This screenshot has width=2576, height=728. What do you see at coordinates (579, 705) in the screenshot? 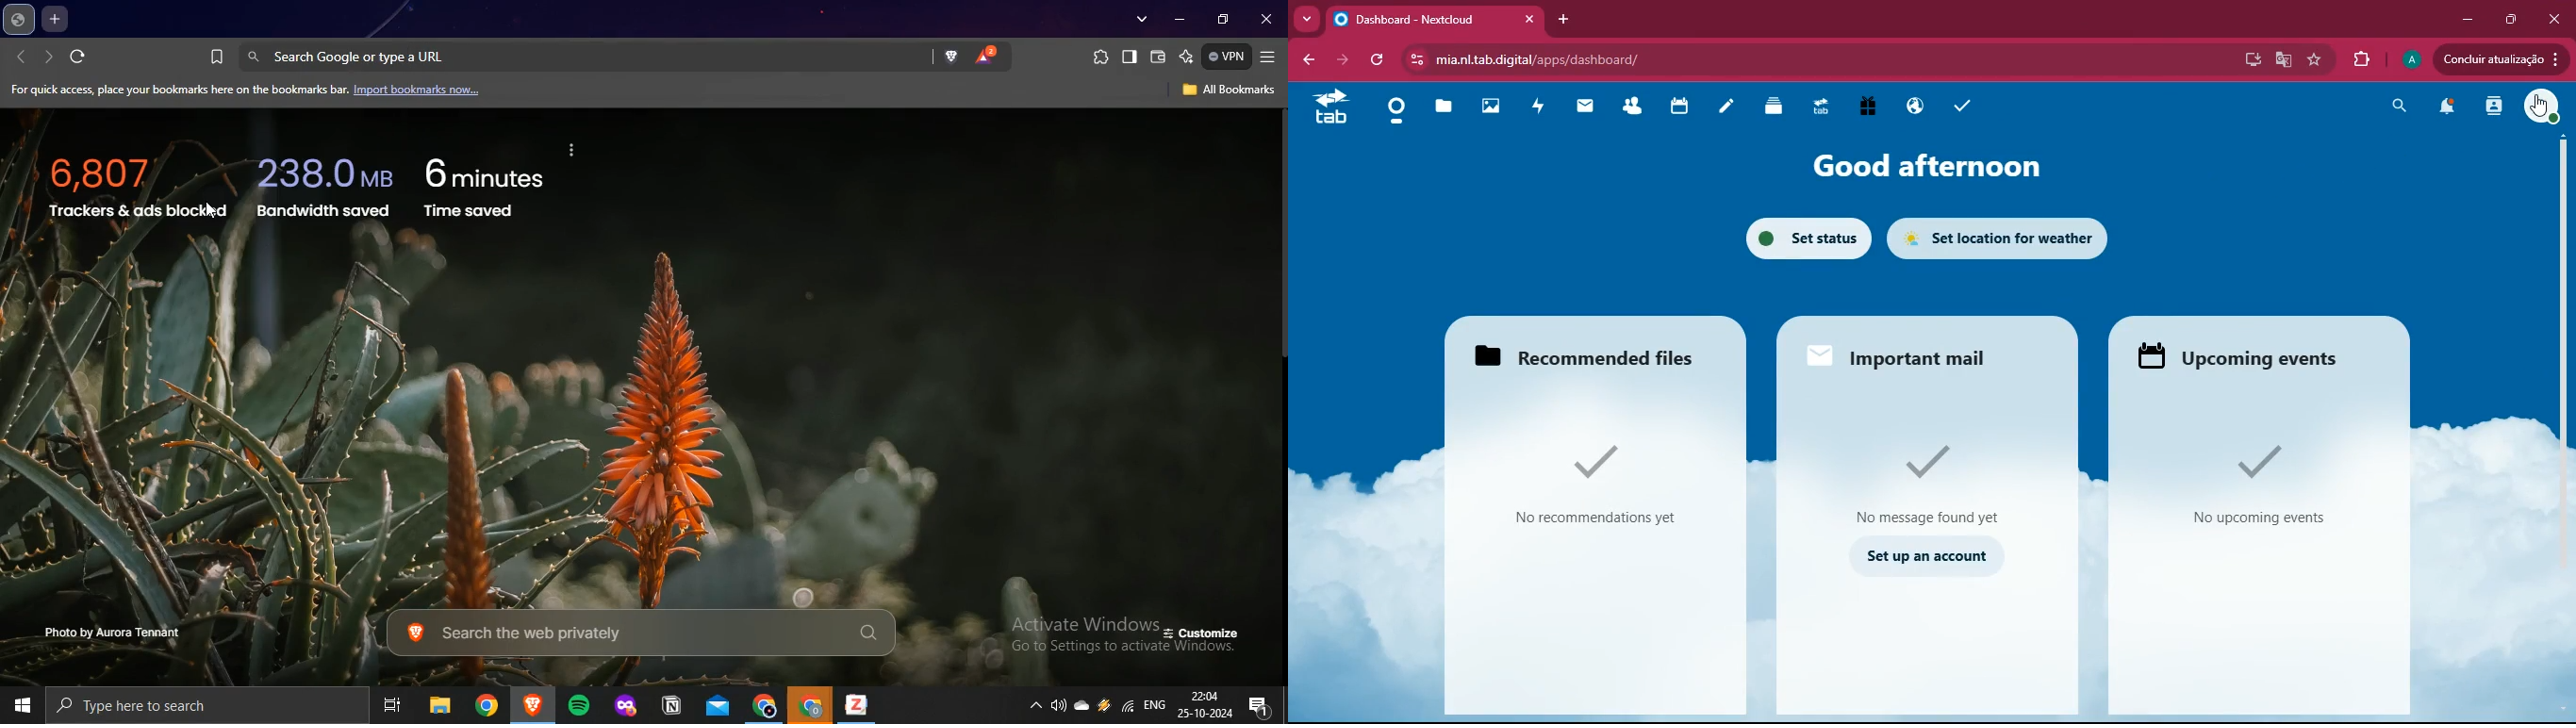
I see `spotify` at bounding box center [579, 705].